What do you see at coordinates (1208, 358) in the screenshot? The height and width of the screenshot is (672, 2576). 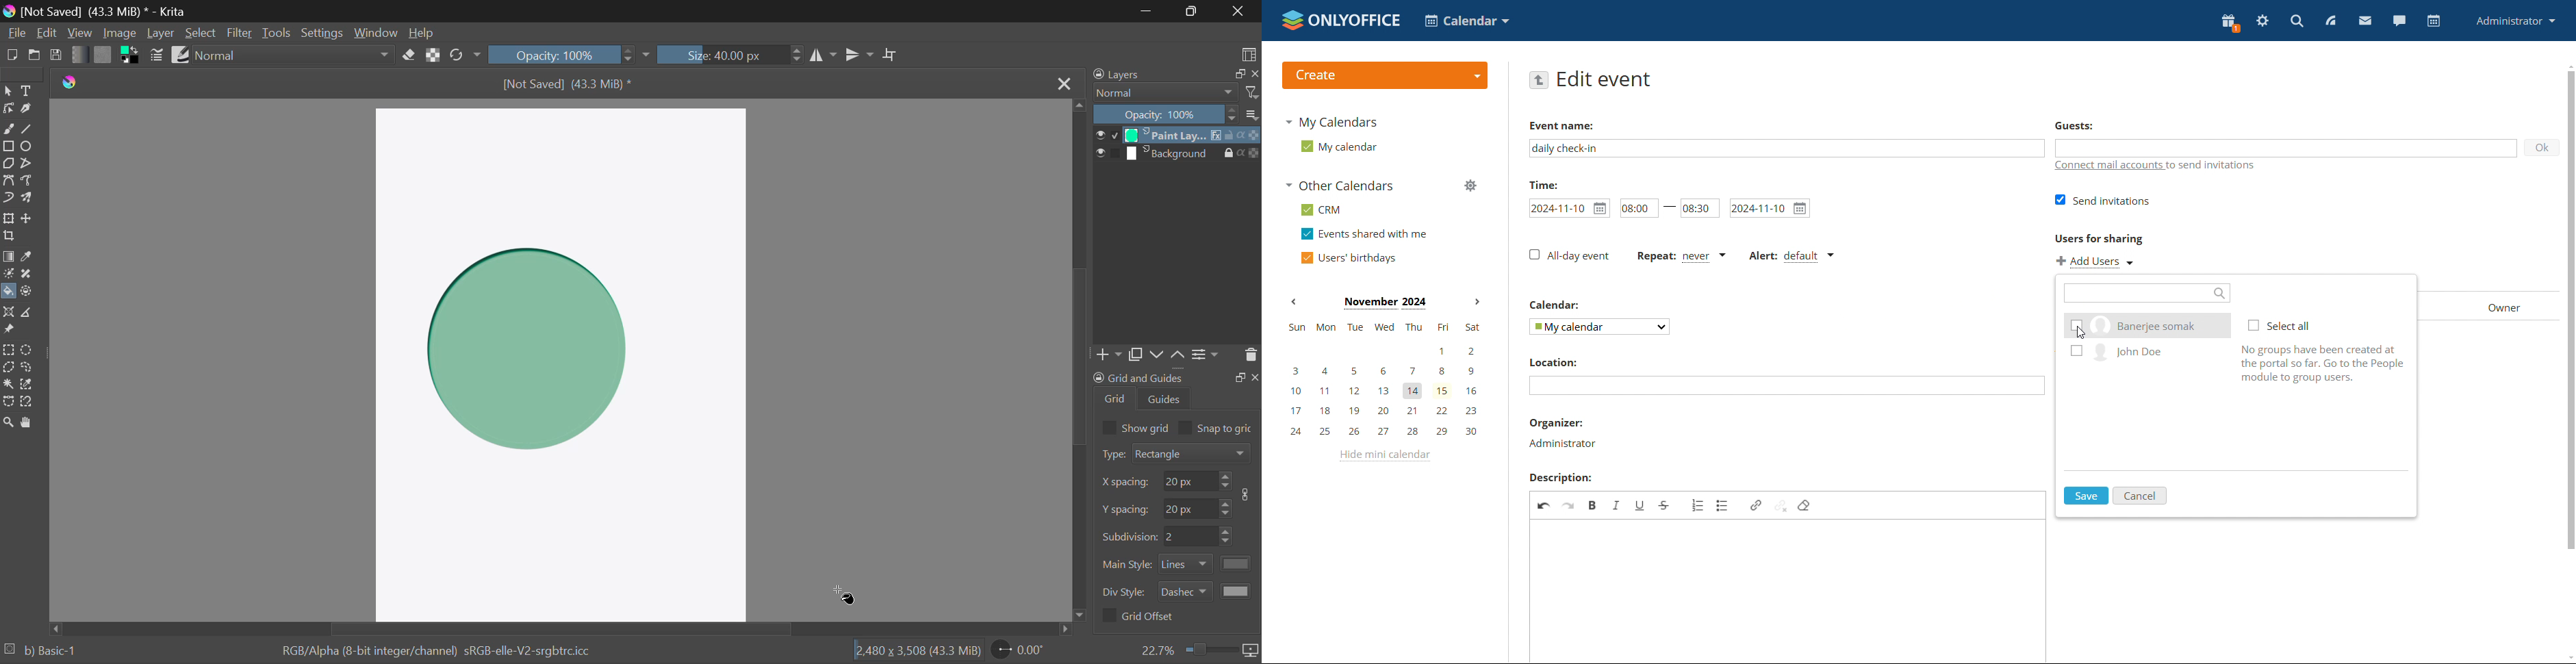 I see `Settings` at bounding box center [1208, 358].